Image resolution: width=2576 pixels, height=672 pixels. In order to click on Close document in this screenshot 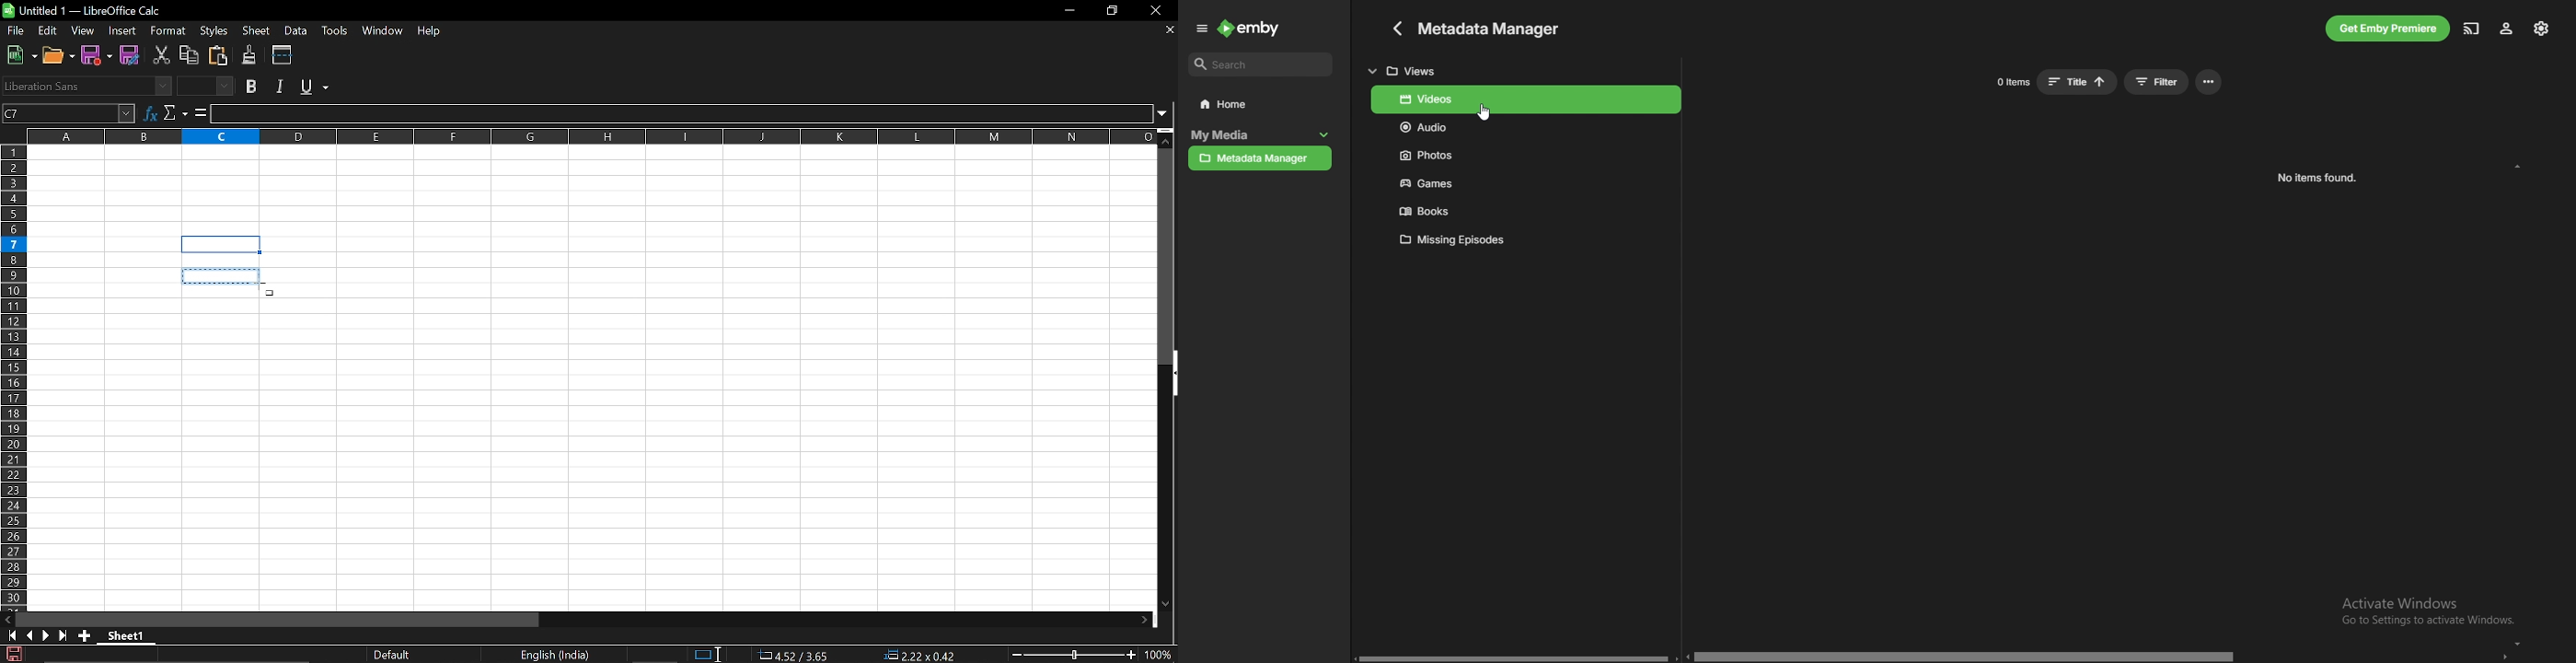, I will do `click(1171, 29)`.